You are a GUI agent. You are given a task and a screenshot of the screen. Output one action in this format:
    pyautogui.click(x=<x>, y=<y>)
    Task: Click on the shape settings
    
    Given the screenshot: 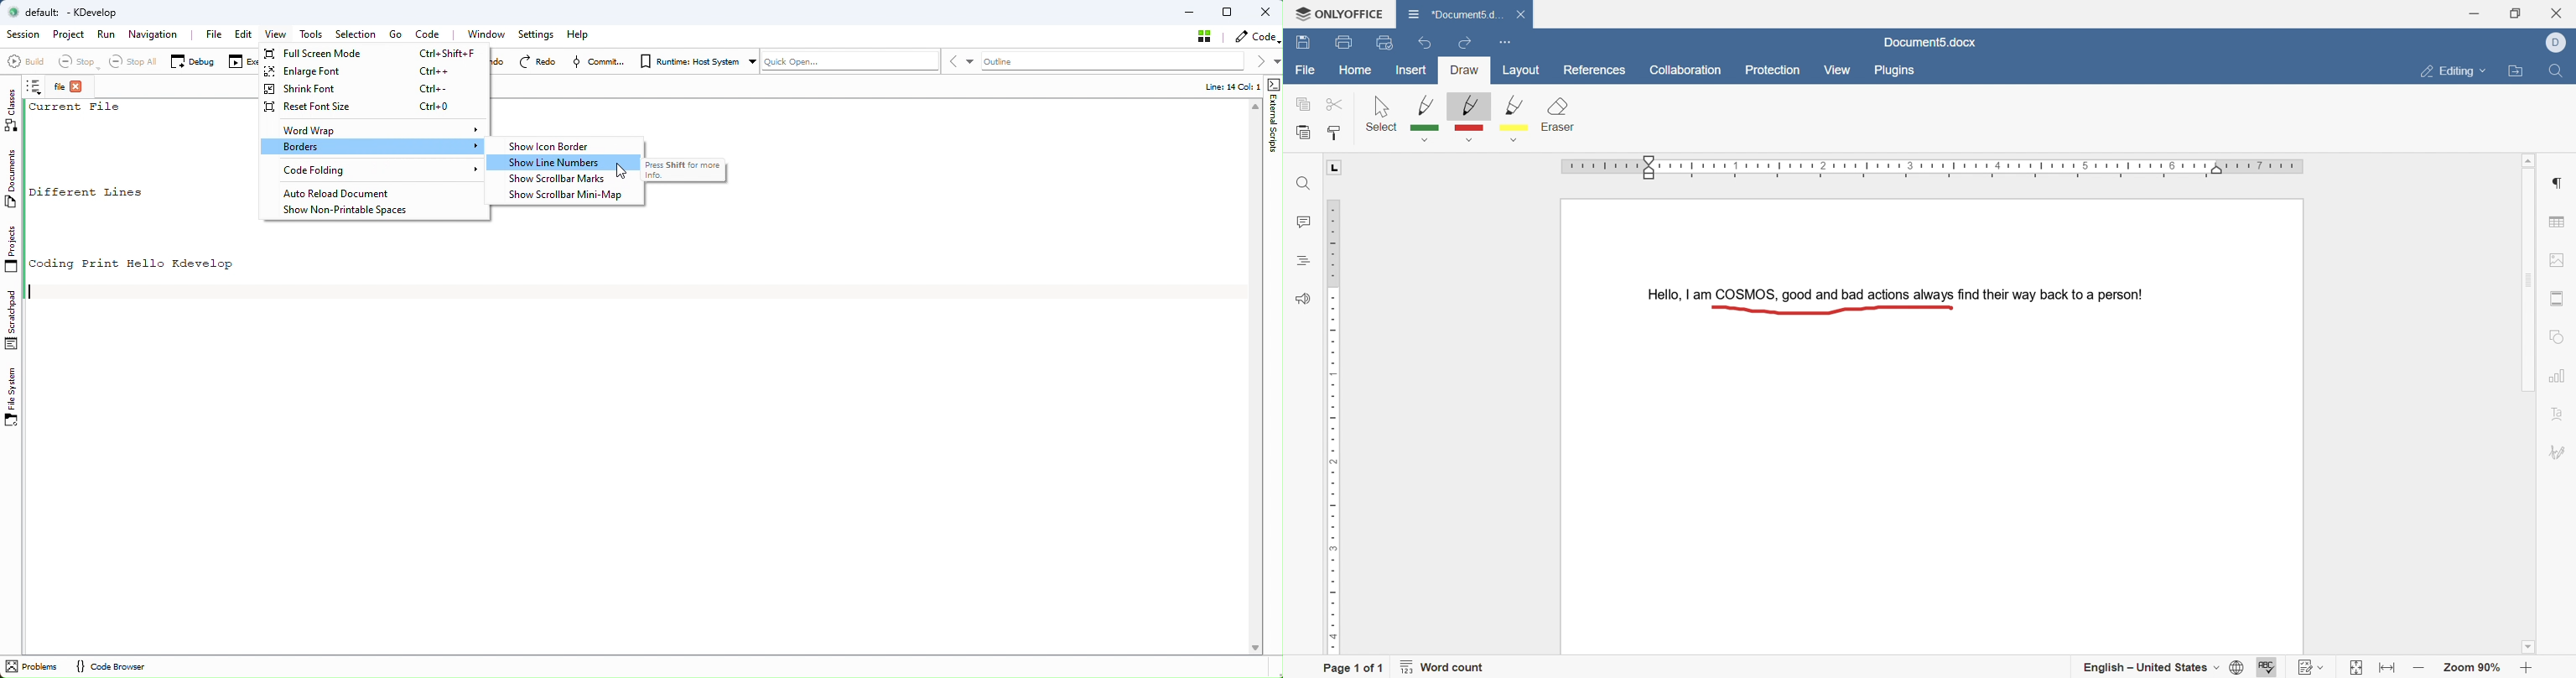 What is the action you would take?
    pyautogui.click(x=2558, y=335)
    